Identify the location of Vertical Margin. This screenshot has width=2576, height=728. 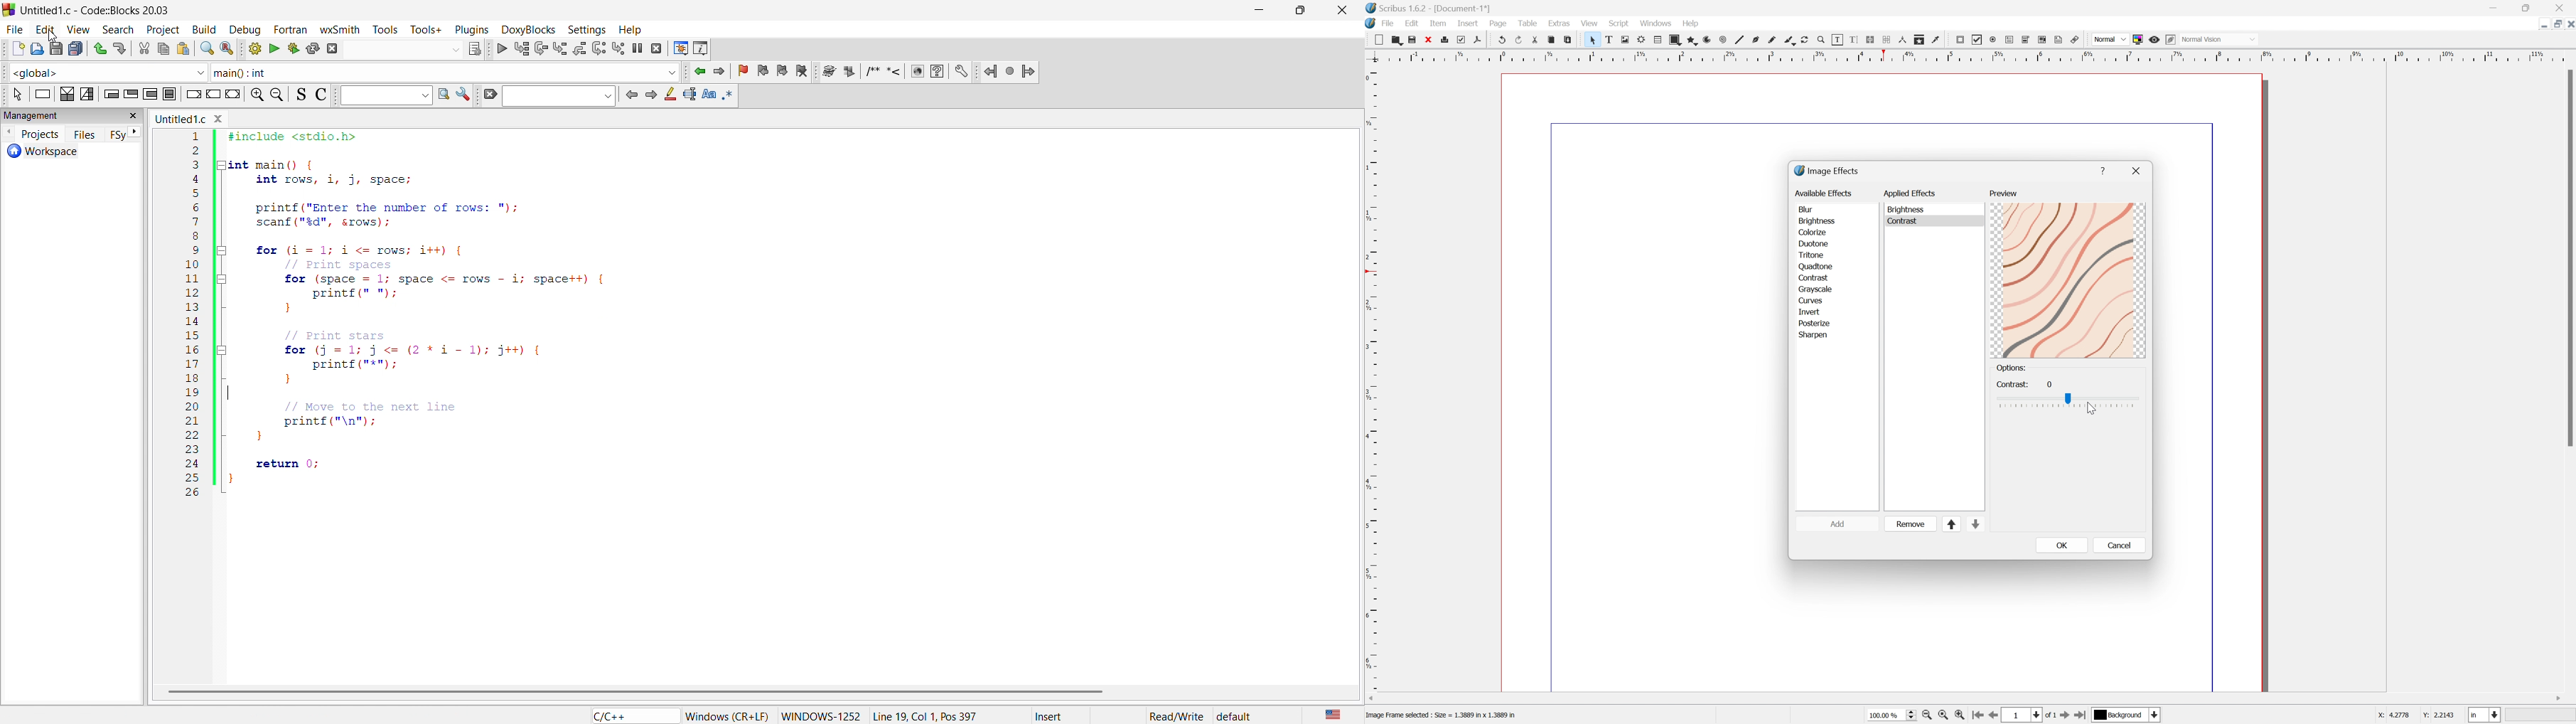
(1372, 380).